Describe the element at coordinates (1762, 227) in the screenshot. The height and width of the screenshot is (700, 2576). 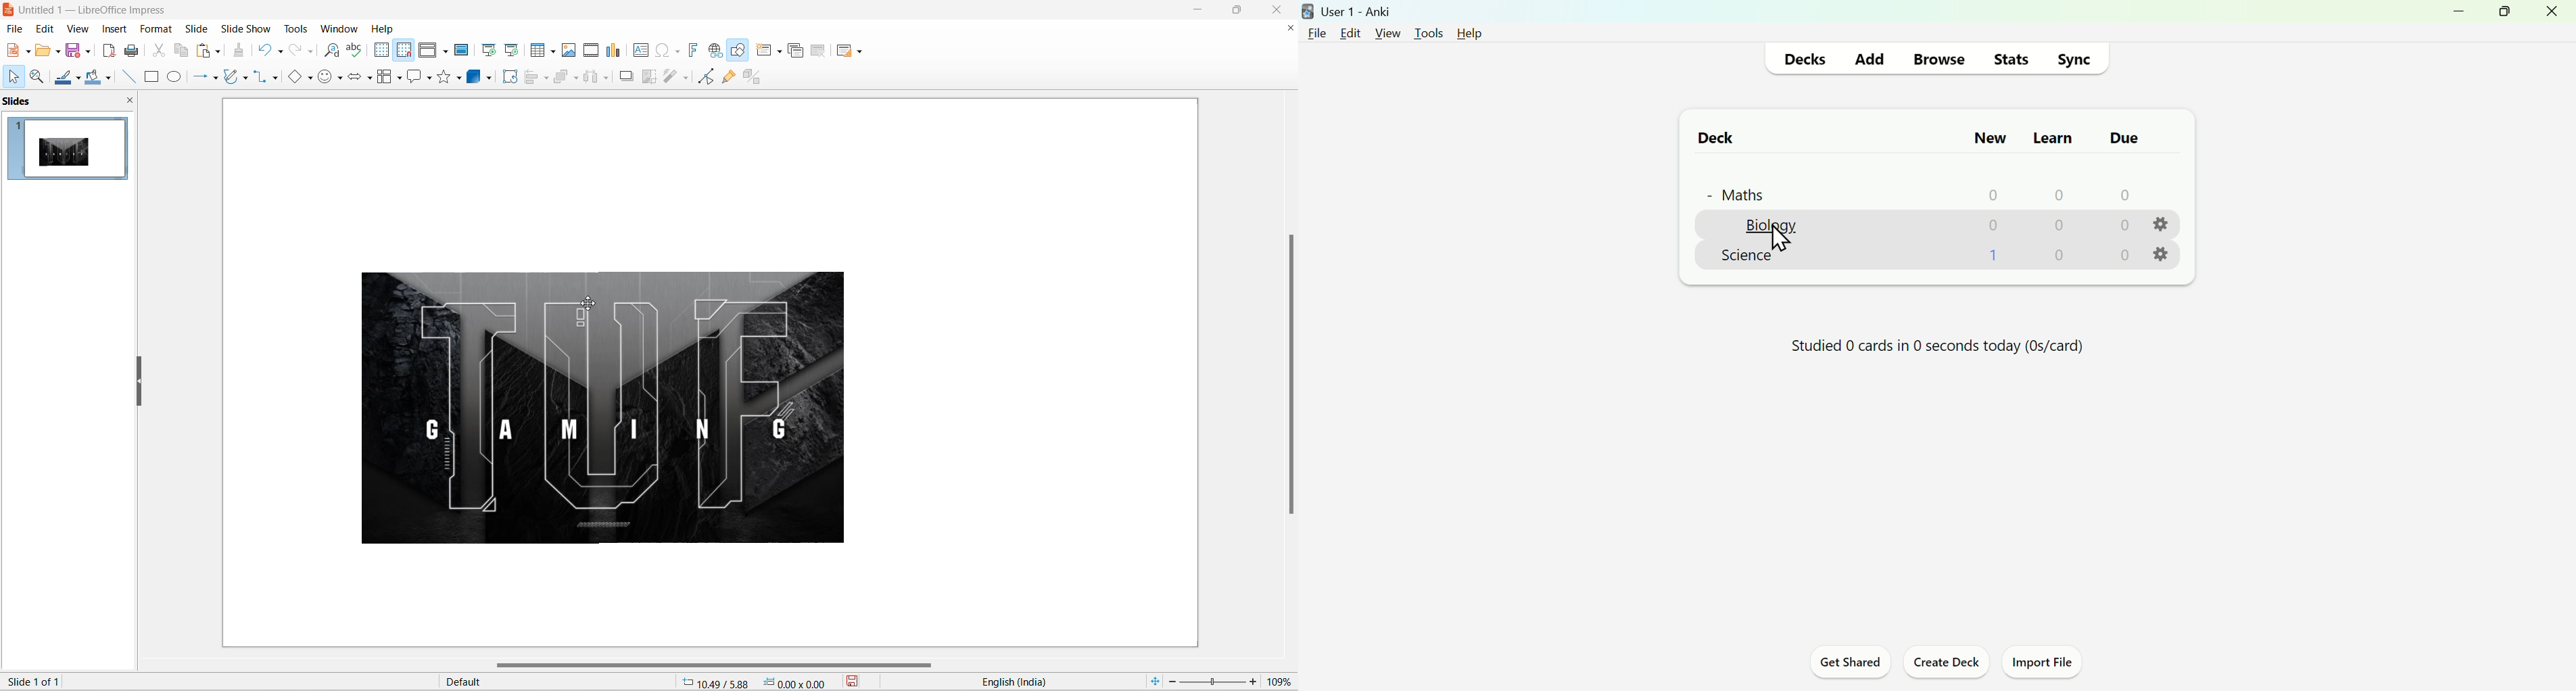
I see `biology` at that location.